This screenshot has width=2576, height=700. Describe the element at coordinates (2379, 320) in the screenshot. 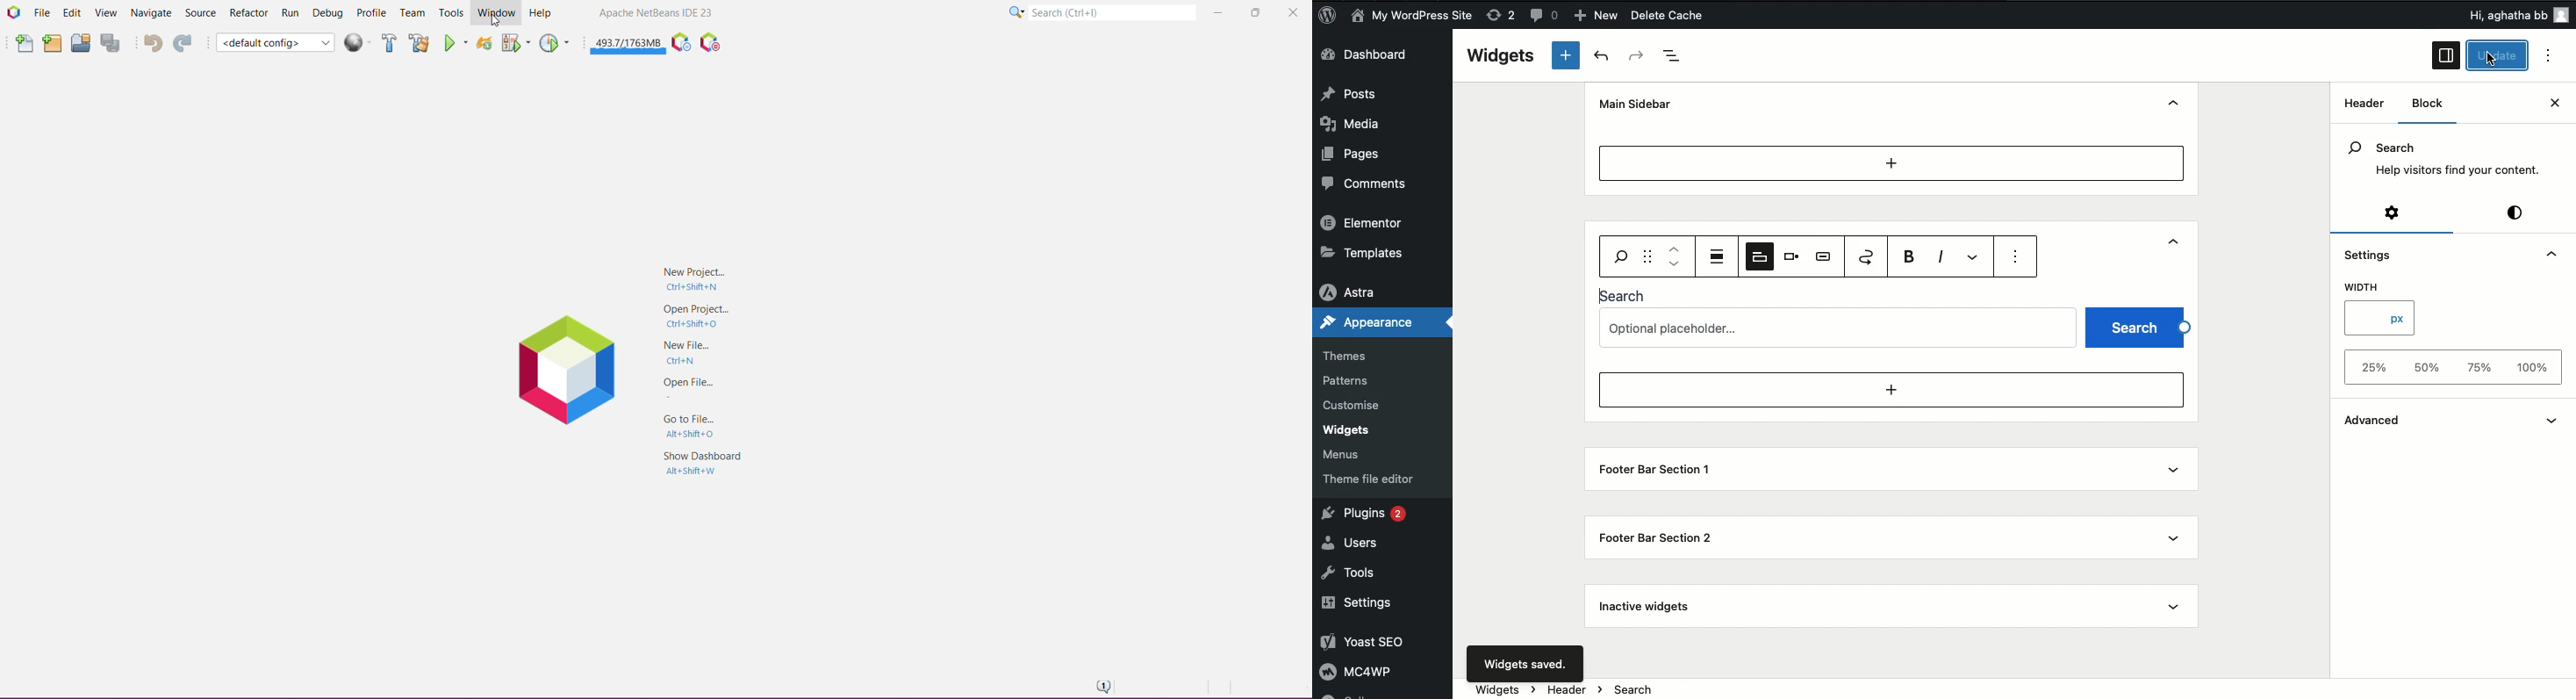

I see `px` at that location.